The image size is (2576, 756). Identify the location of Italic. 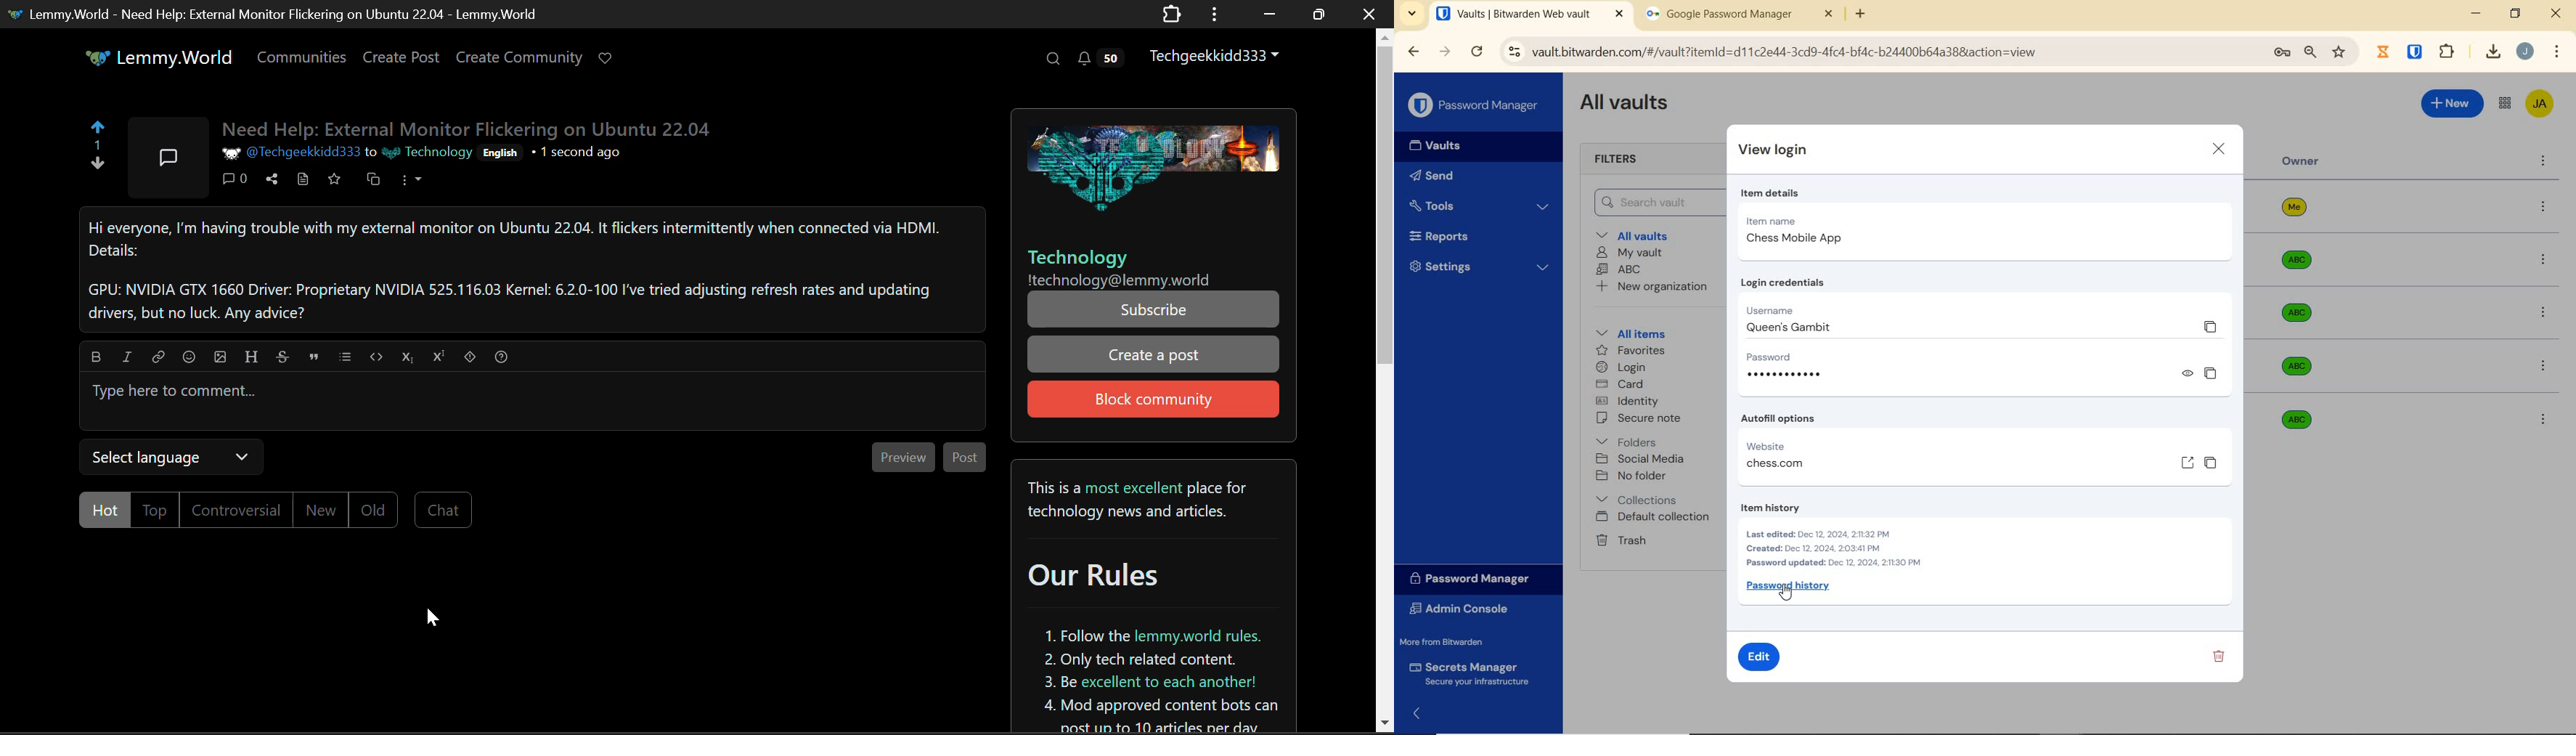
(126, 356).